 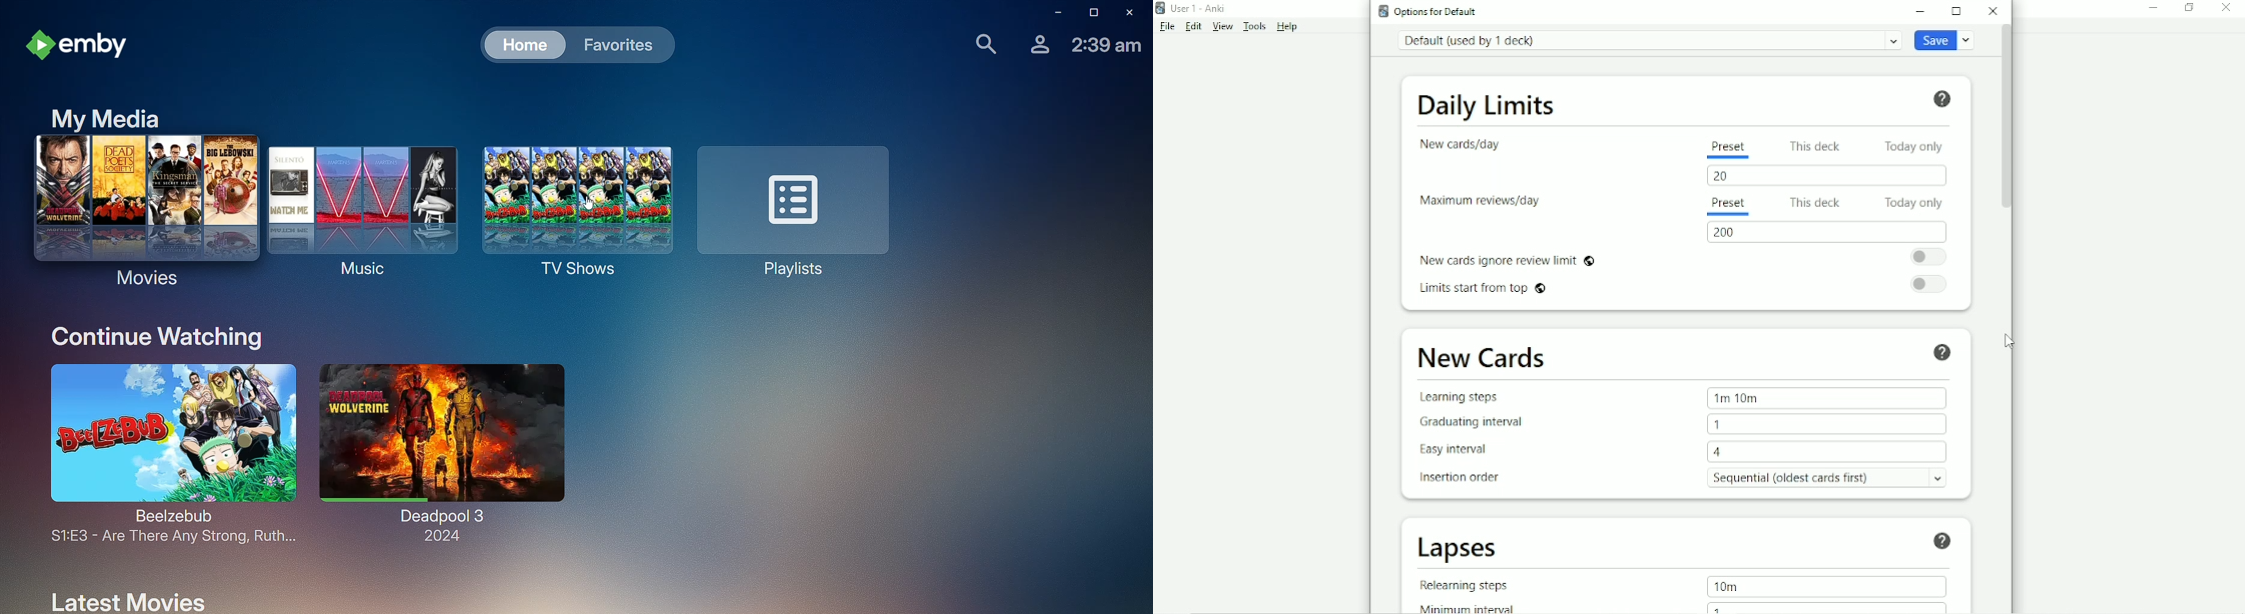 I want to click on 20, so click(x=1824, y=175).